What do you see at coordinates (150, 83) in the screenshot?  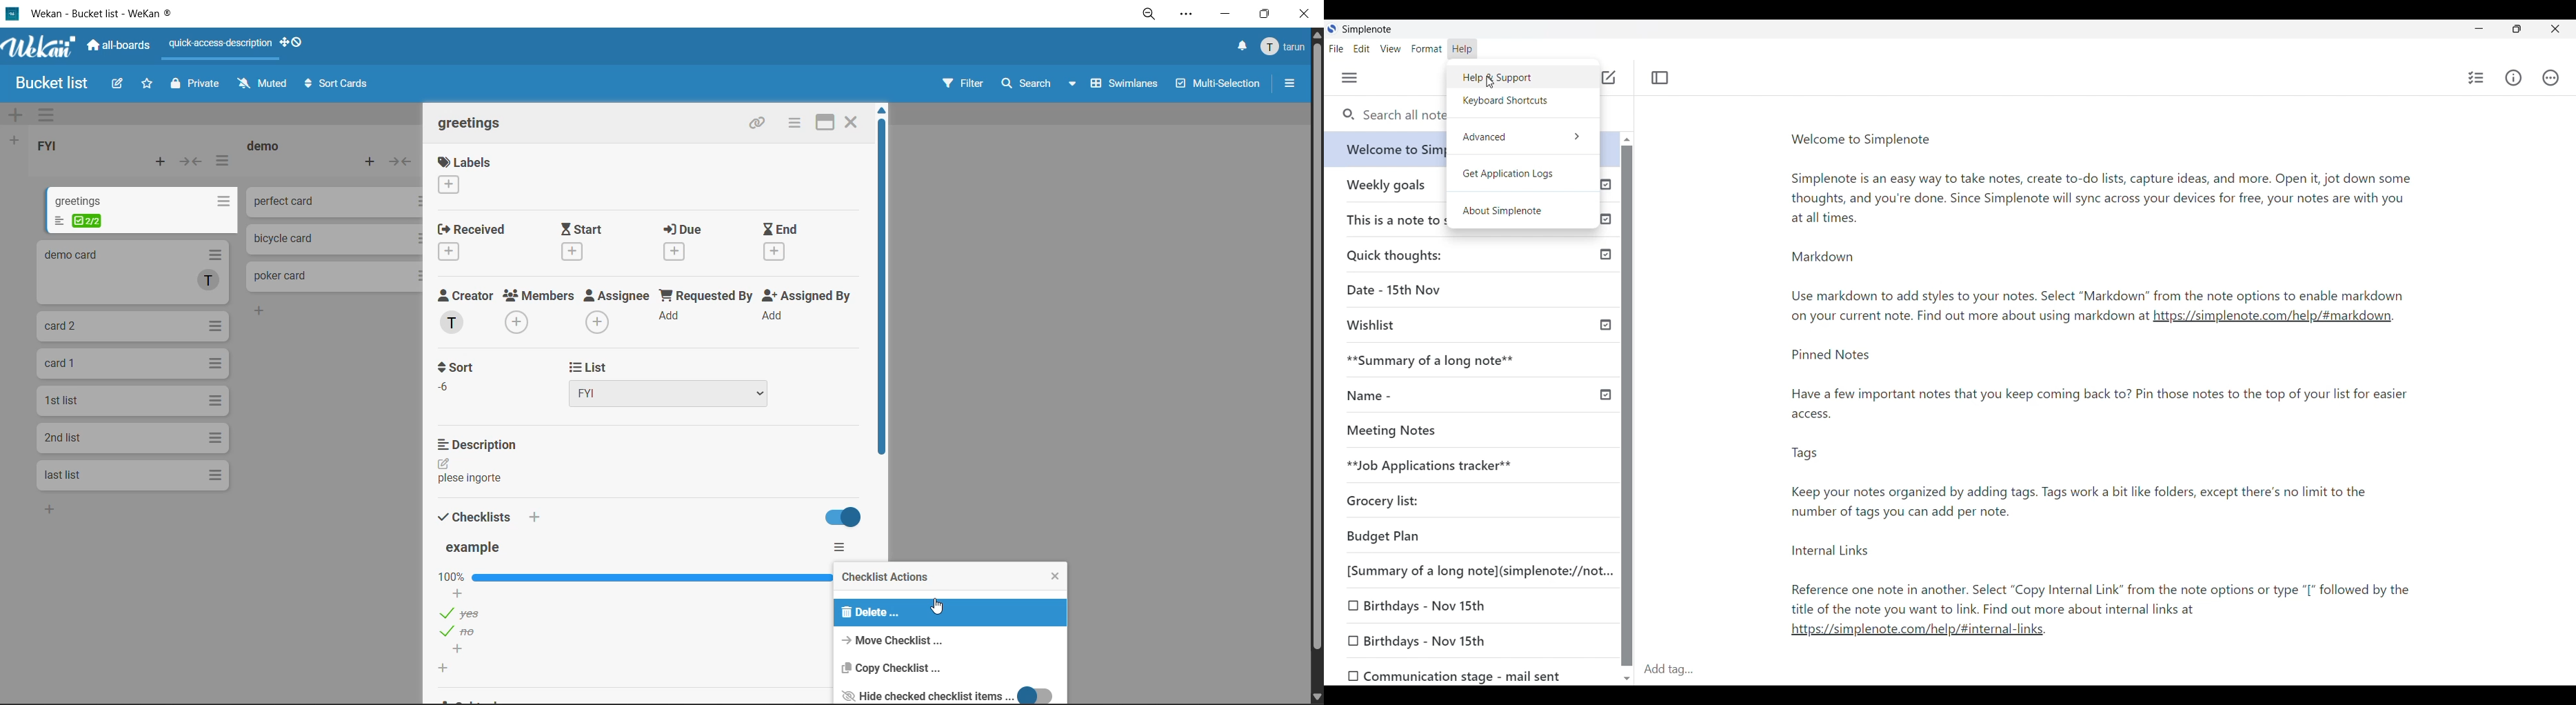 I see `star` at bounding box center [150, 83].